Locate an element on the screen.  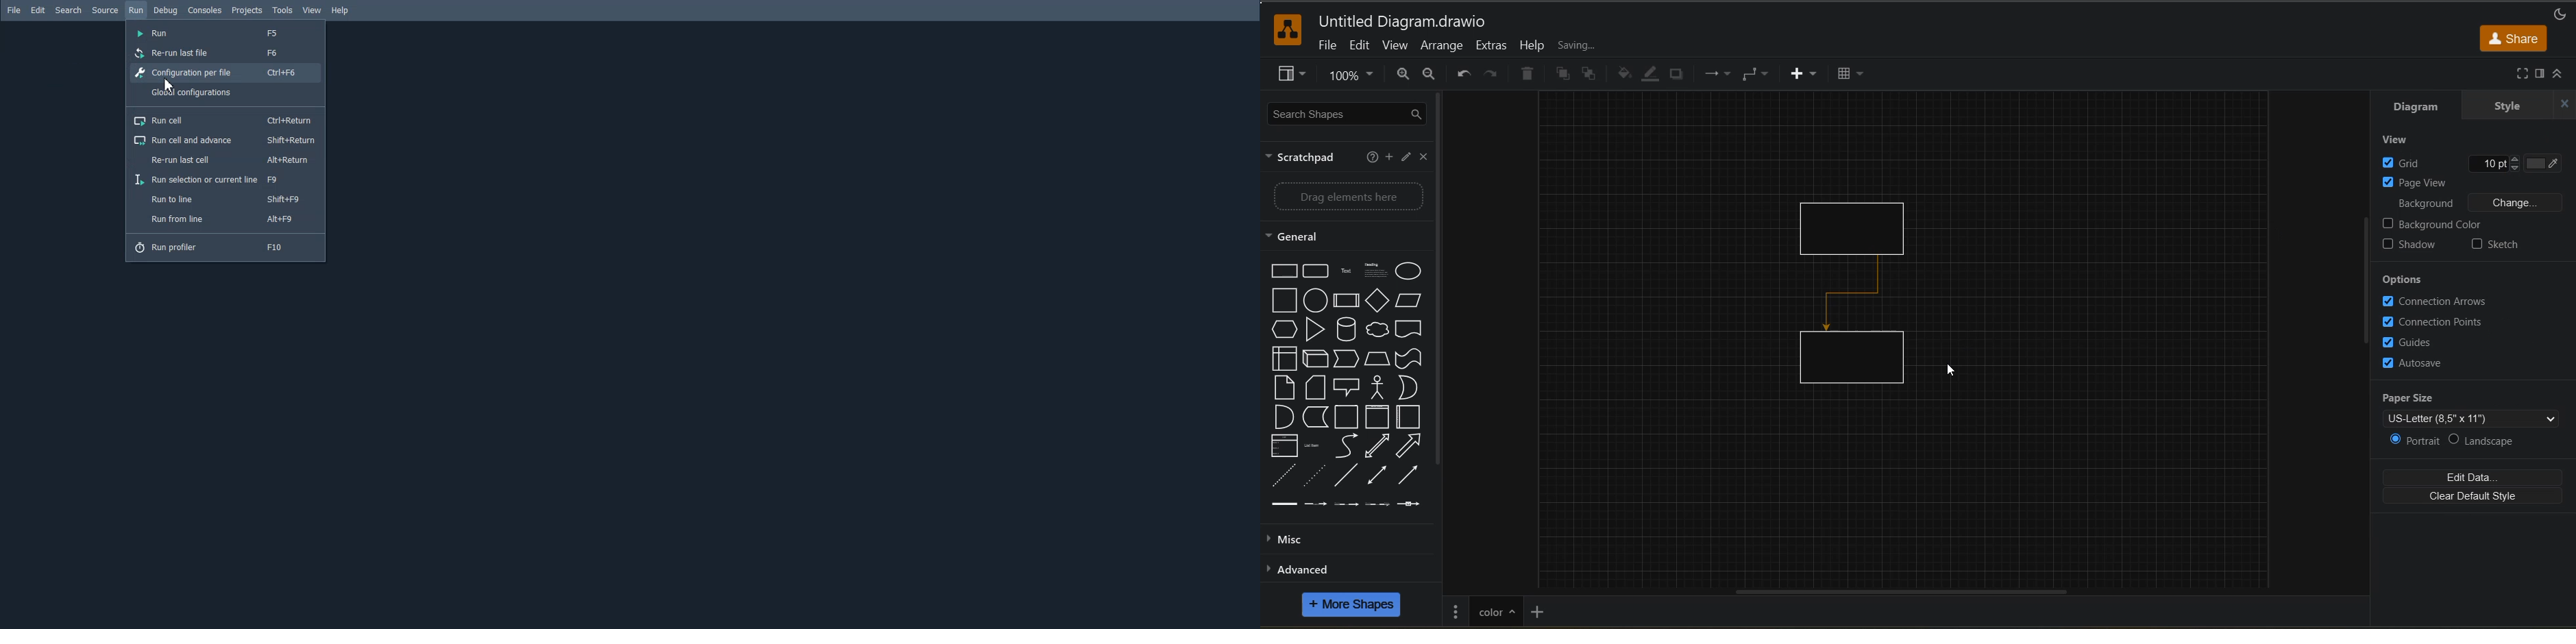
page view is located at coordinates (2417, 182).